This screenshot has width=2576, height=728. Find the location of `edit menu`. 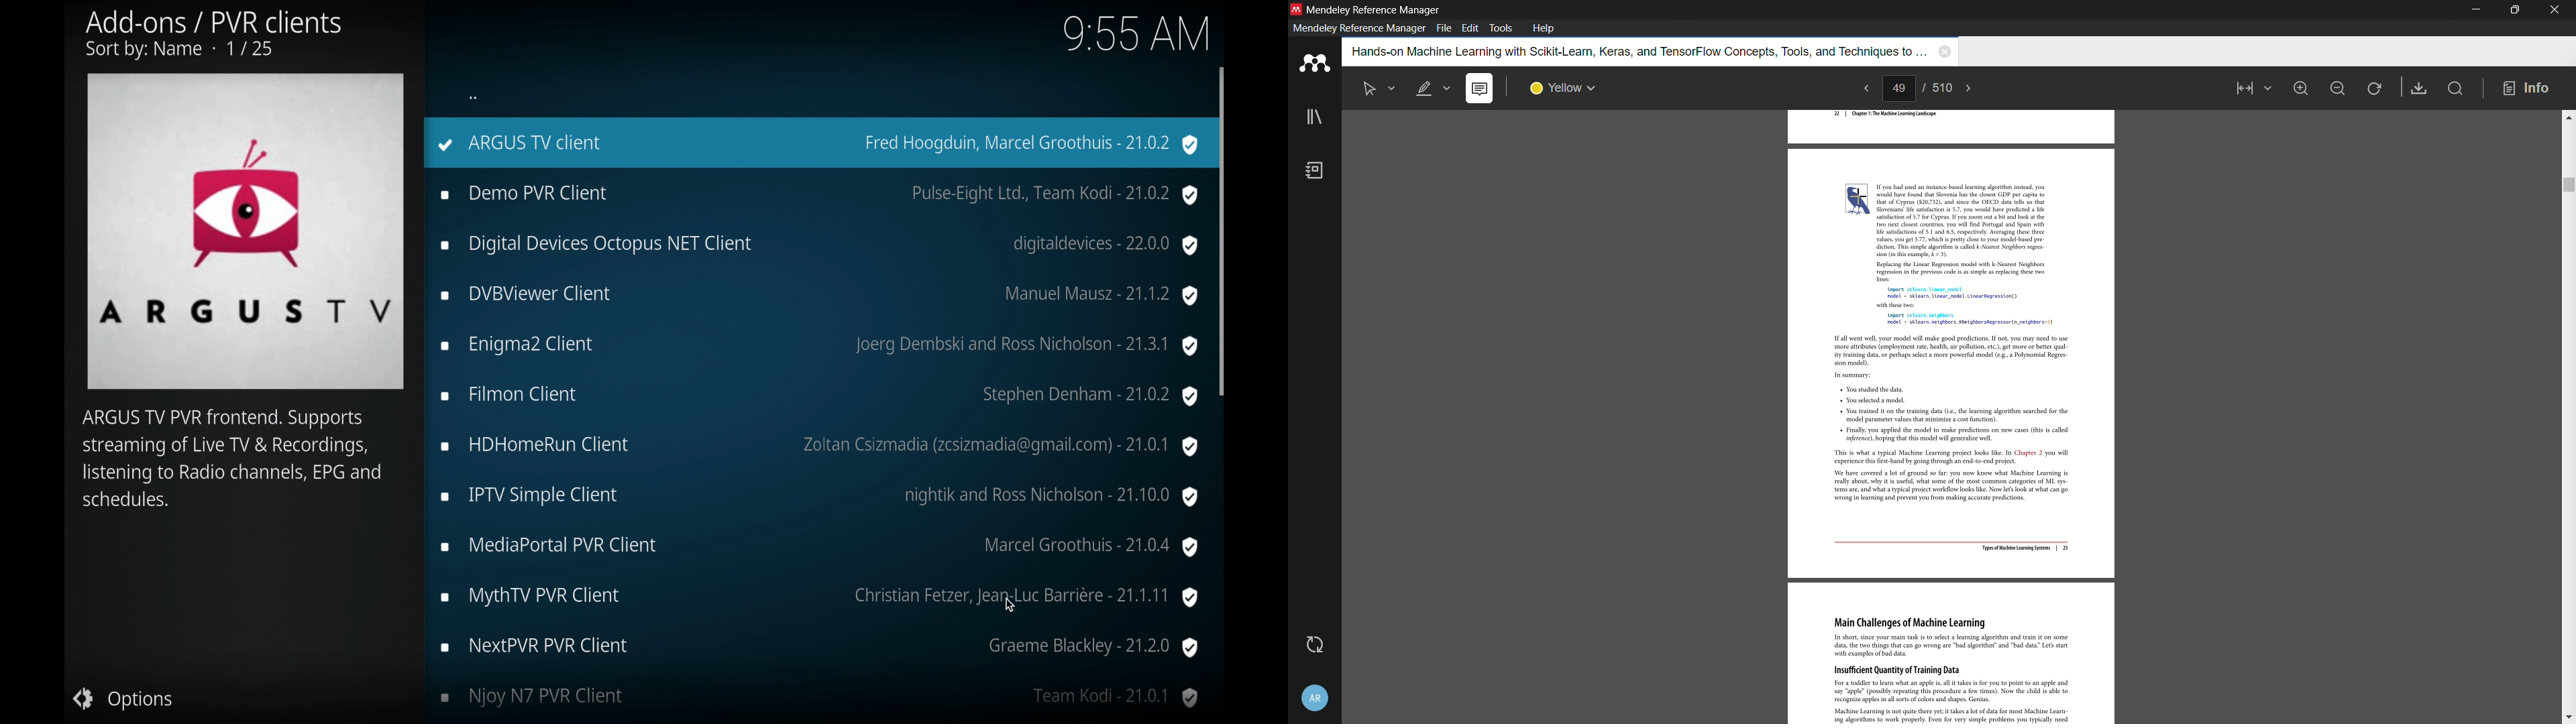

edit menu is located at coordinates (1470, 29).